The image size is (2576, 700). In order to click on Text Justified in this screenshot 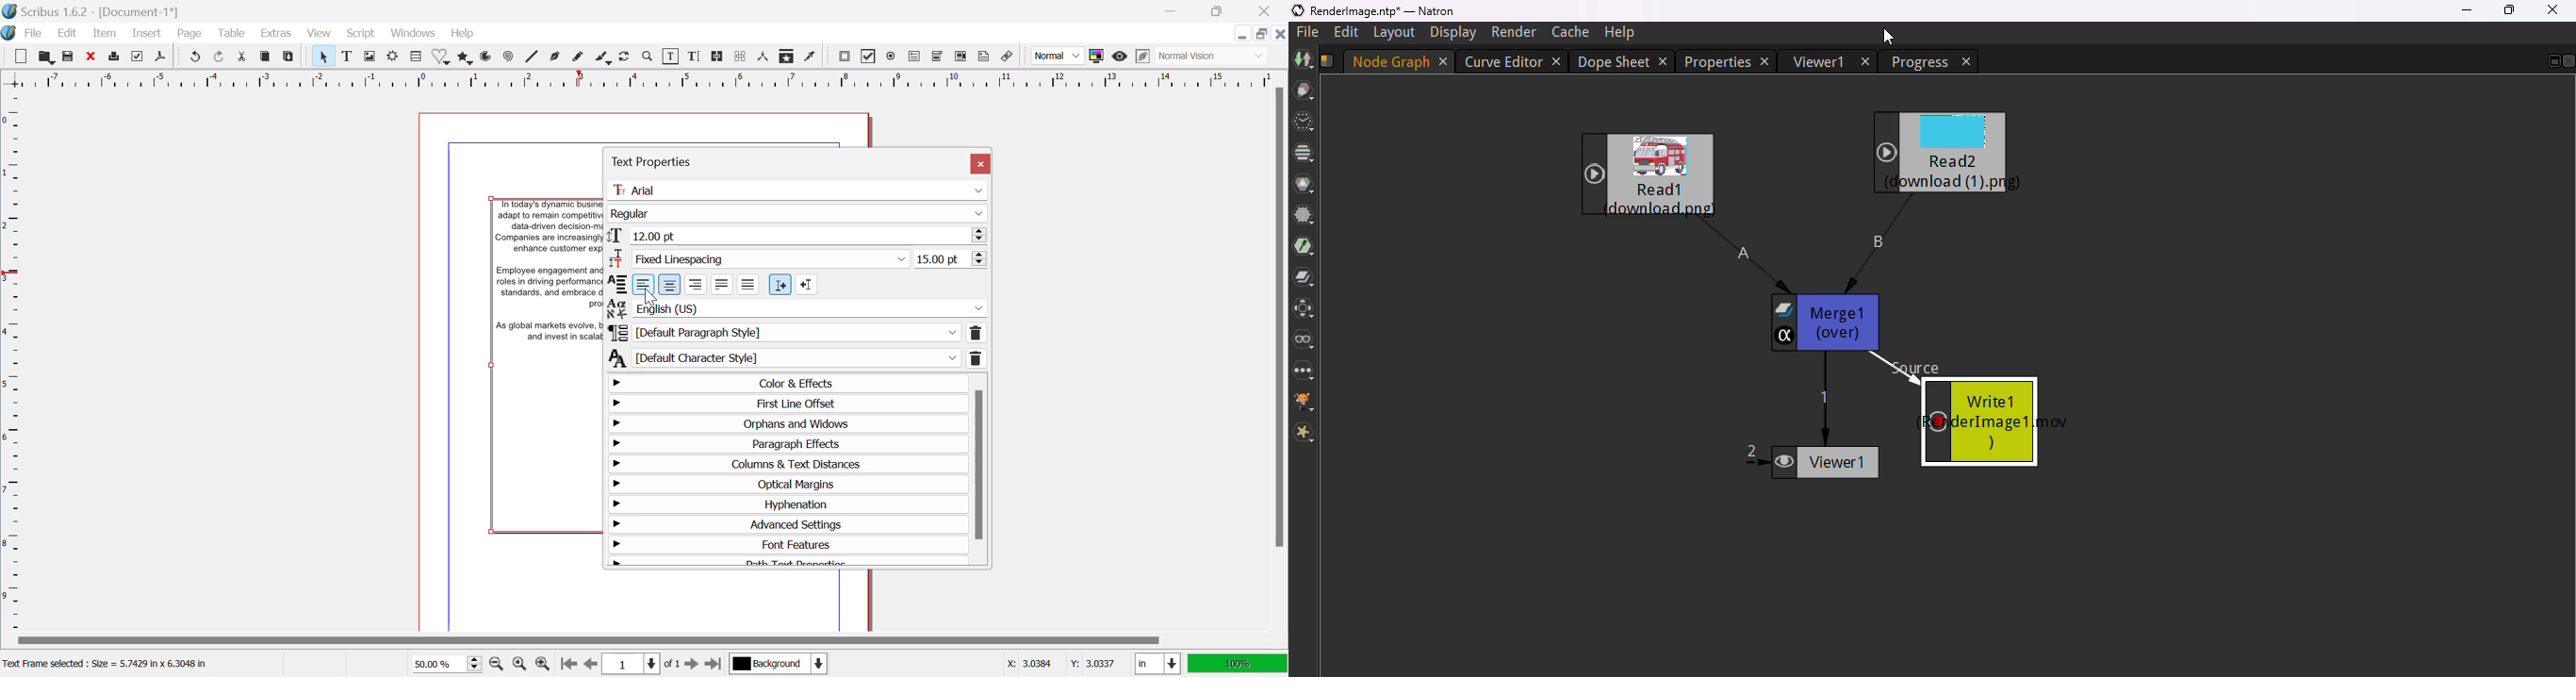, I will do `click(722, 283)`.